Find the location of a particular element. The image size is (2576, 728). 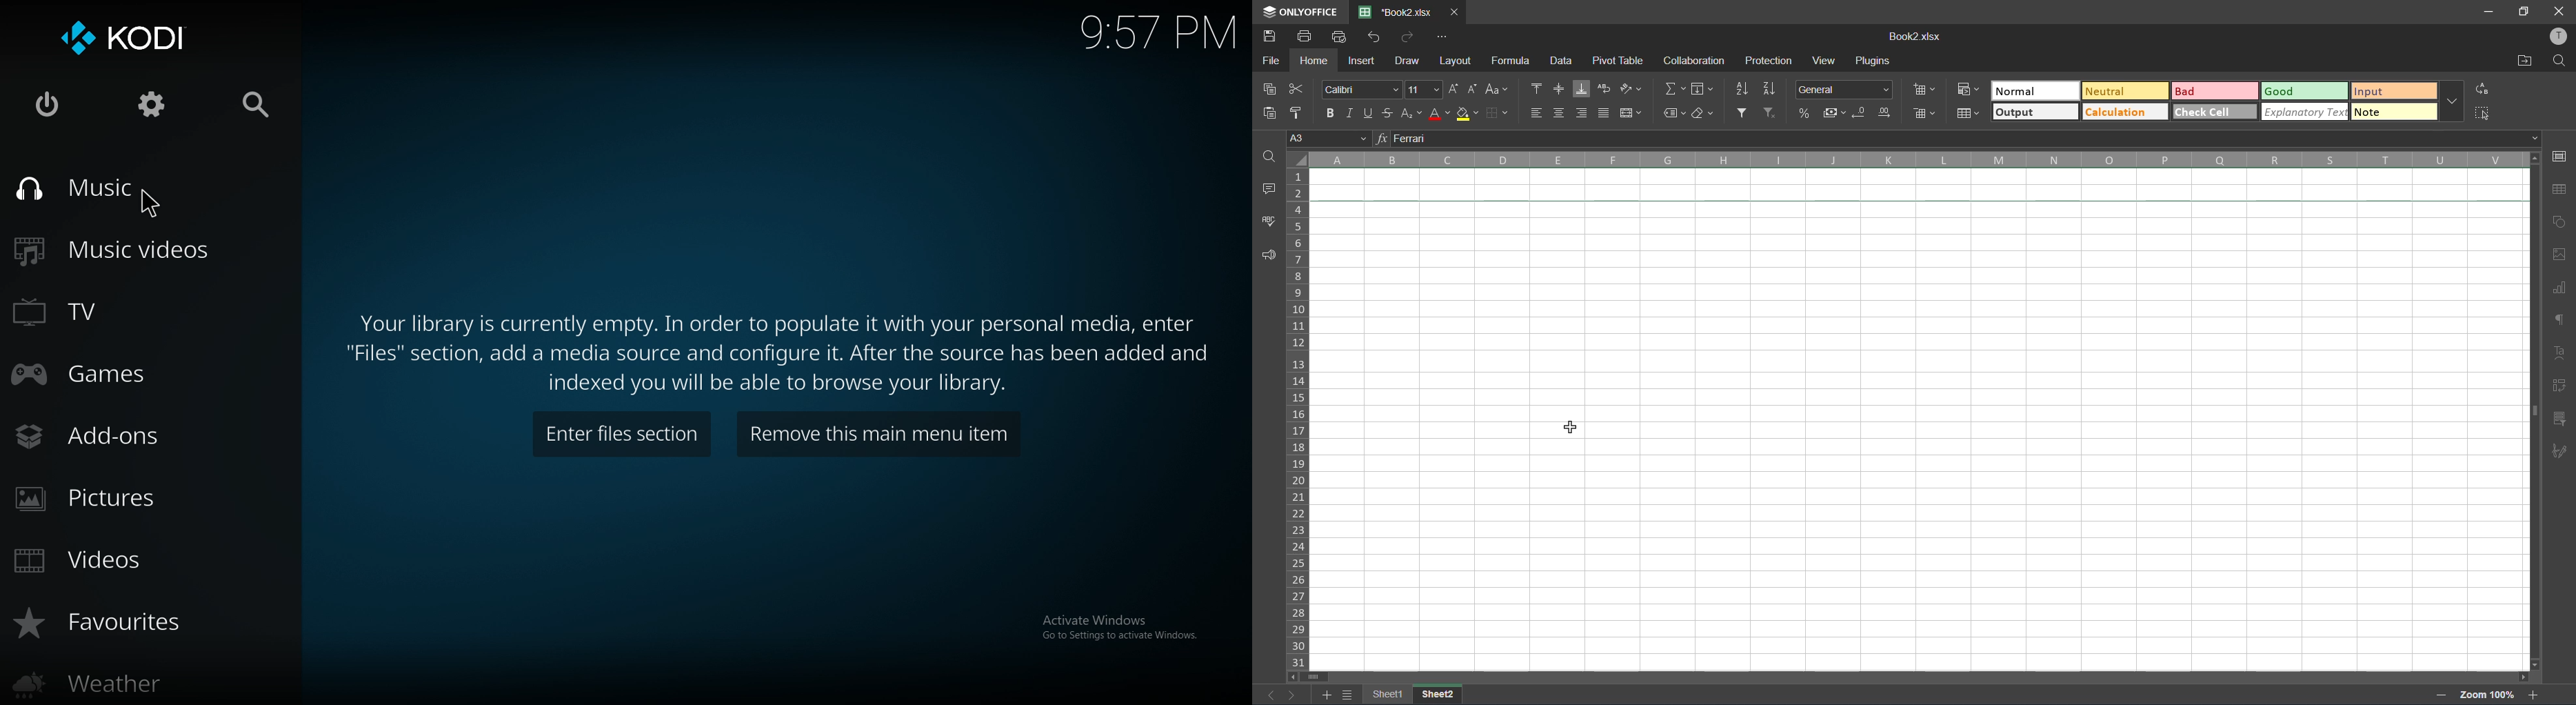

add sheet is located at coordinates (1327, 695).